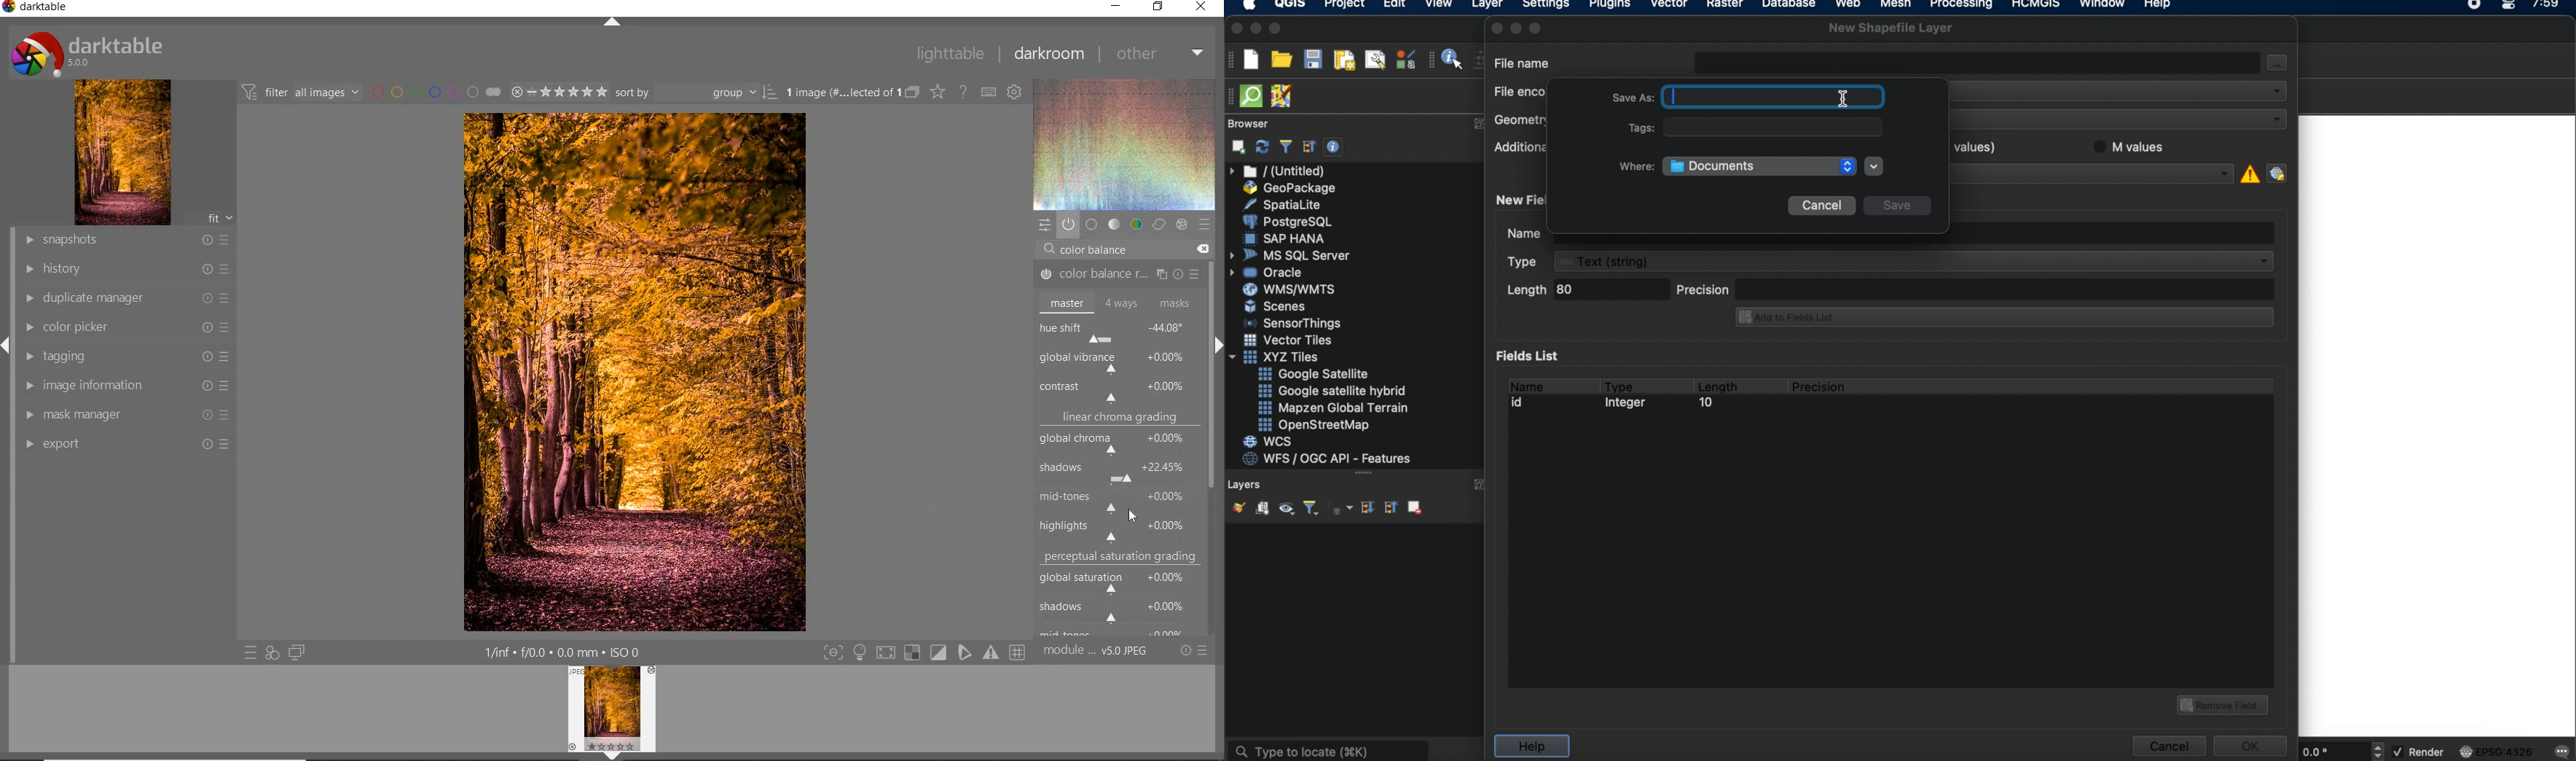  What do you see at coordinates (1849, 6) in the screenshot?
I see `web` at bounding box center [1849, 6].